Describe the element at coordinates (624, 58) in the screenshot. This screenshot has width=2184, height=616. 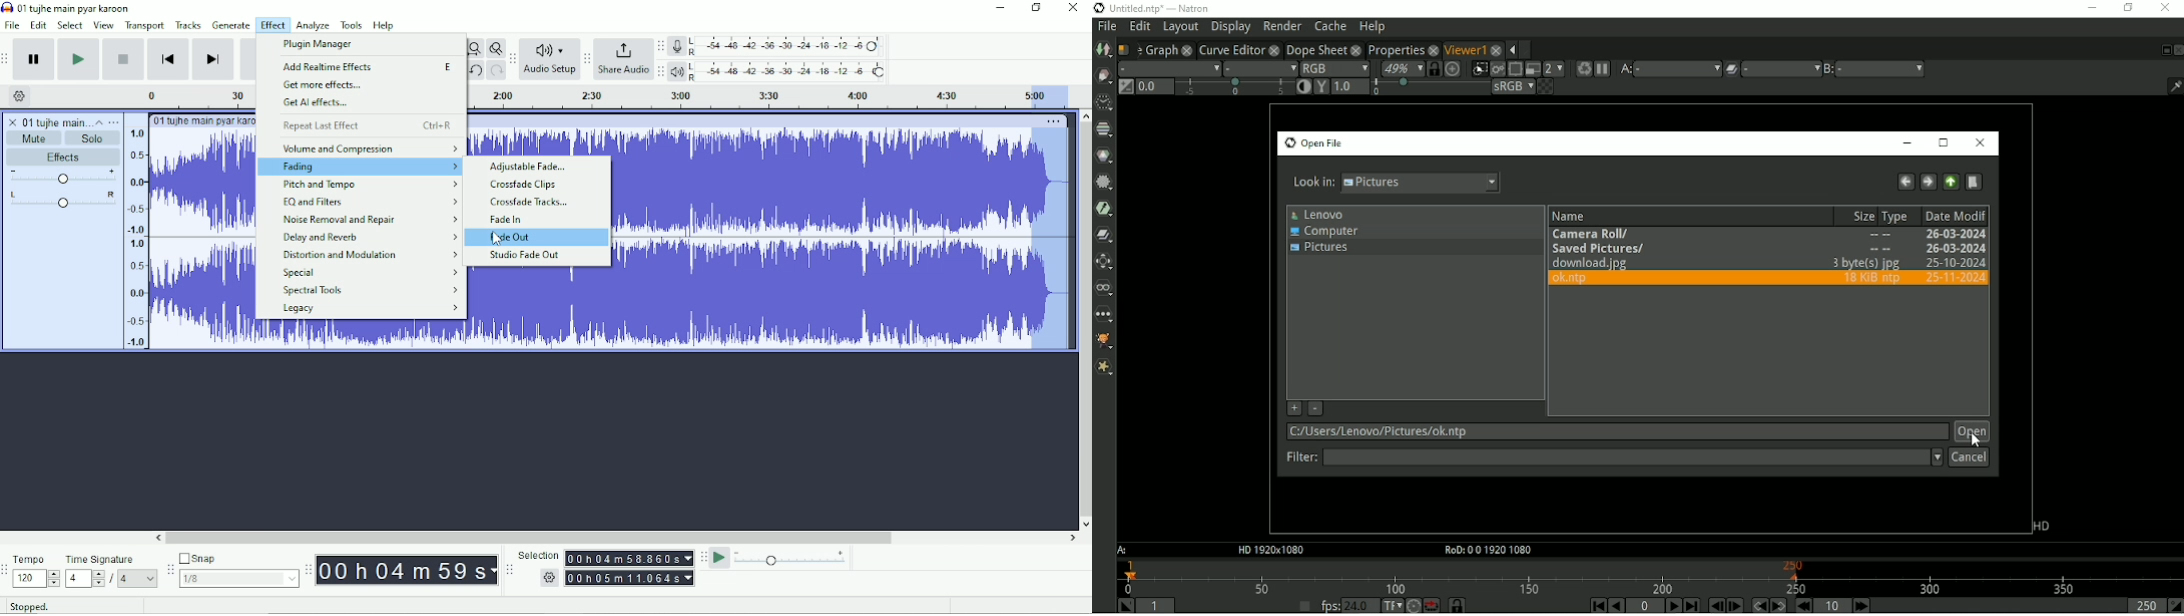
I see `Share Audio` at that location.